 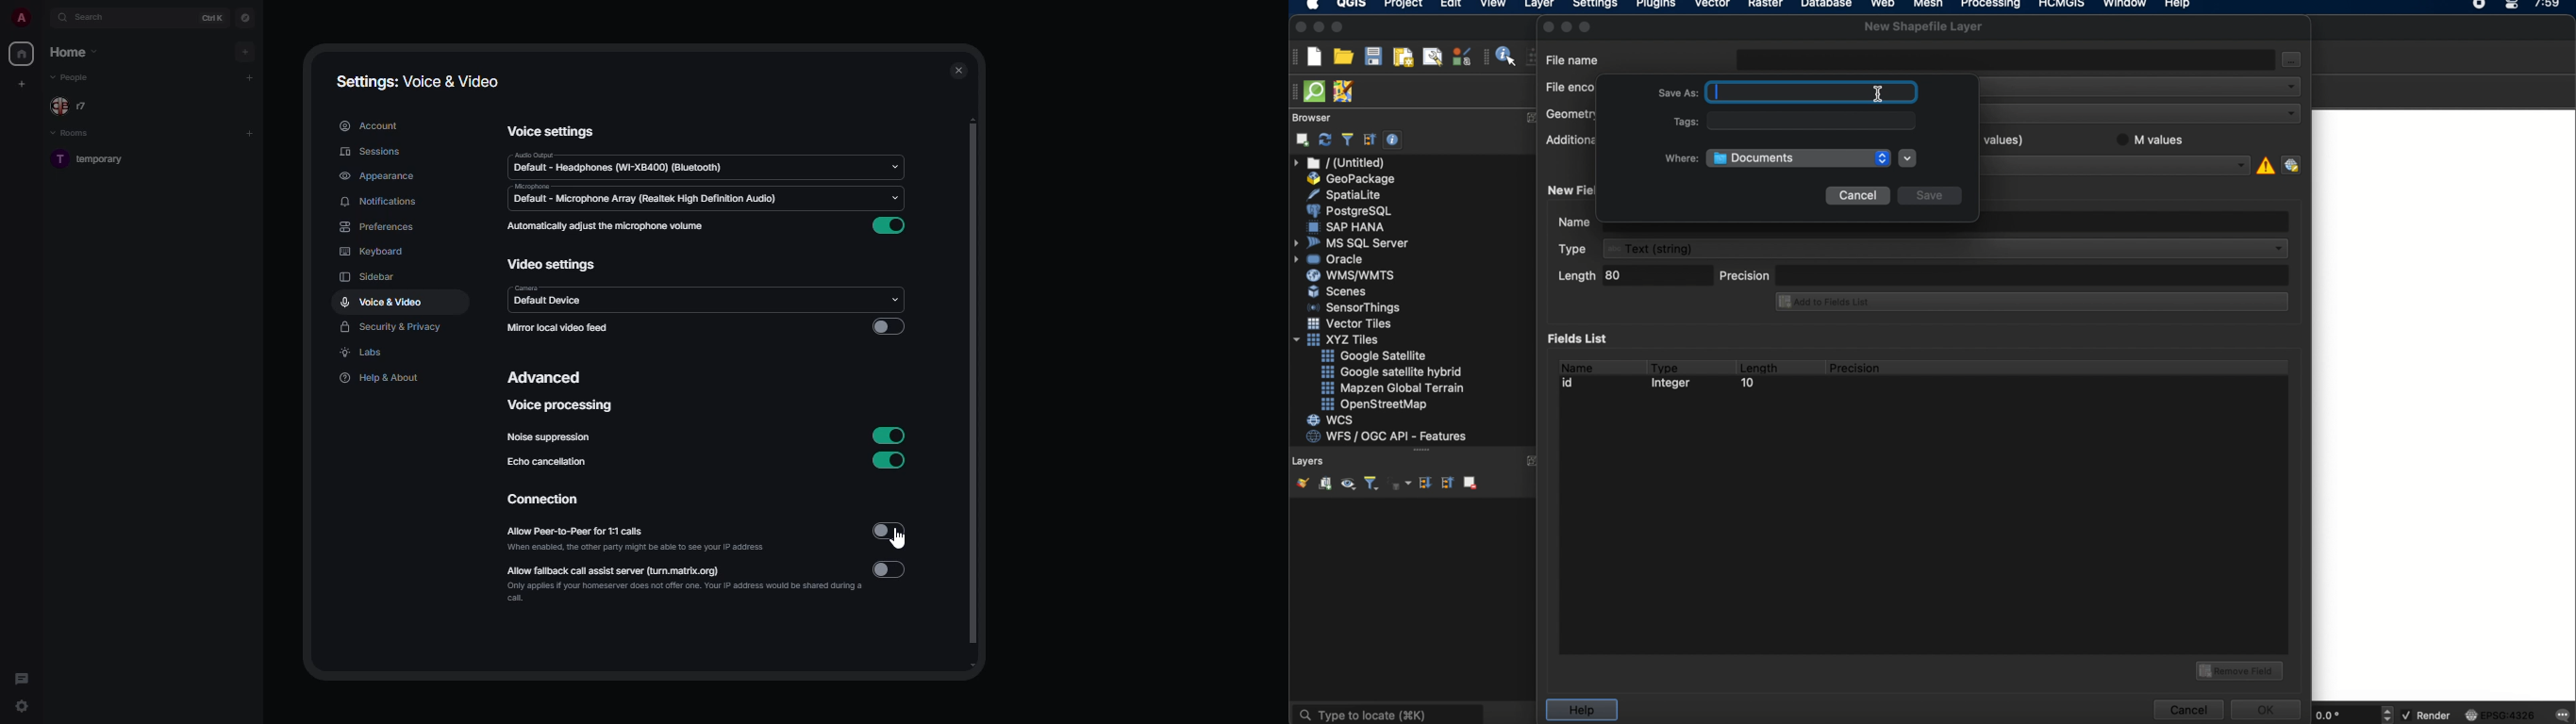 I want to click on open the layer, so click(x=1299, y=483).